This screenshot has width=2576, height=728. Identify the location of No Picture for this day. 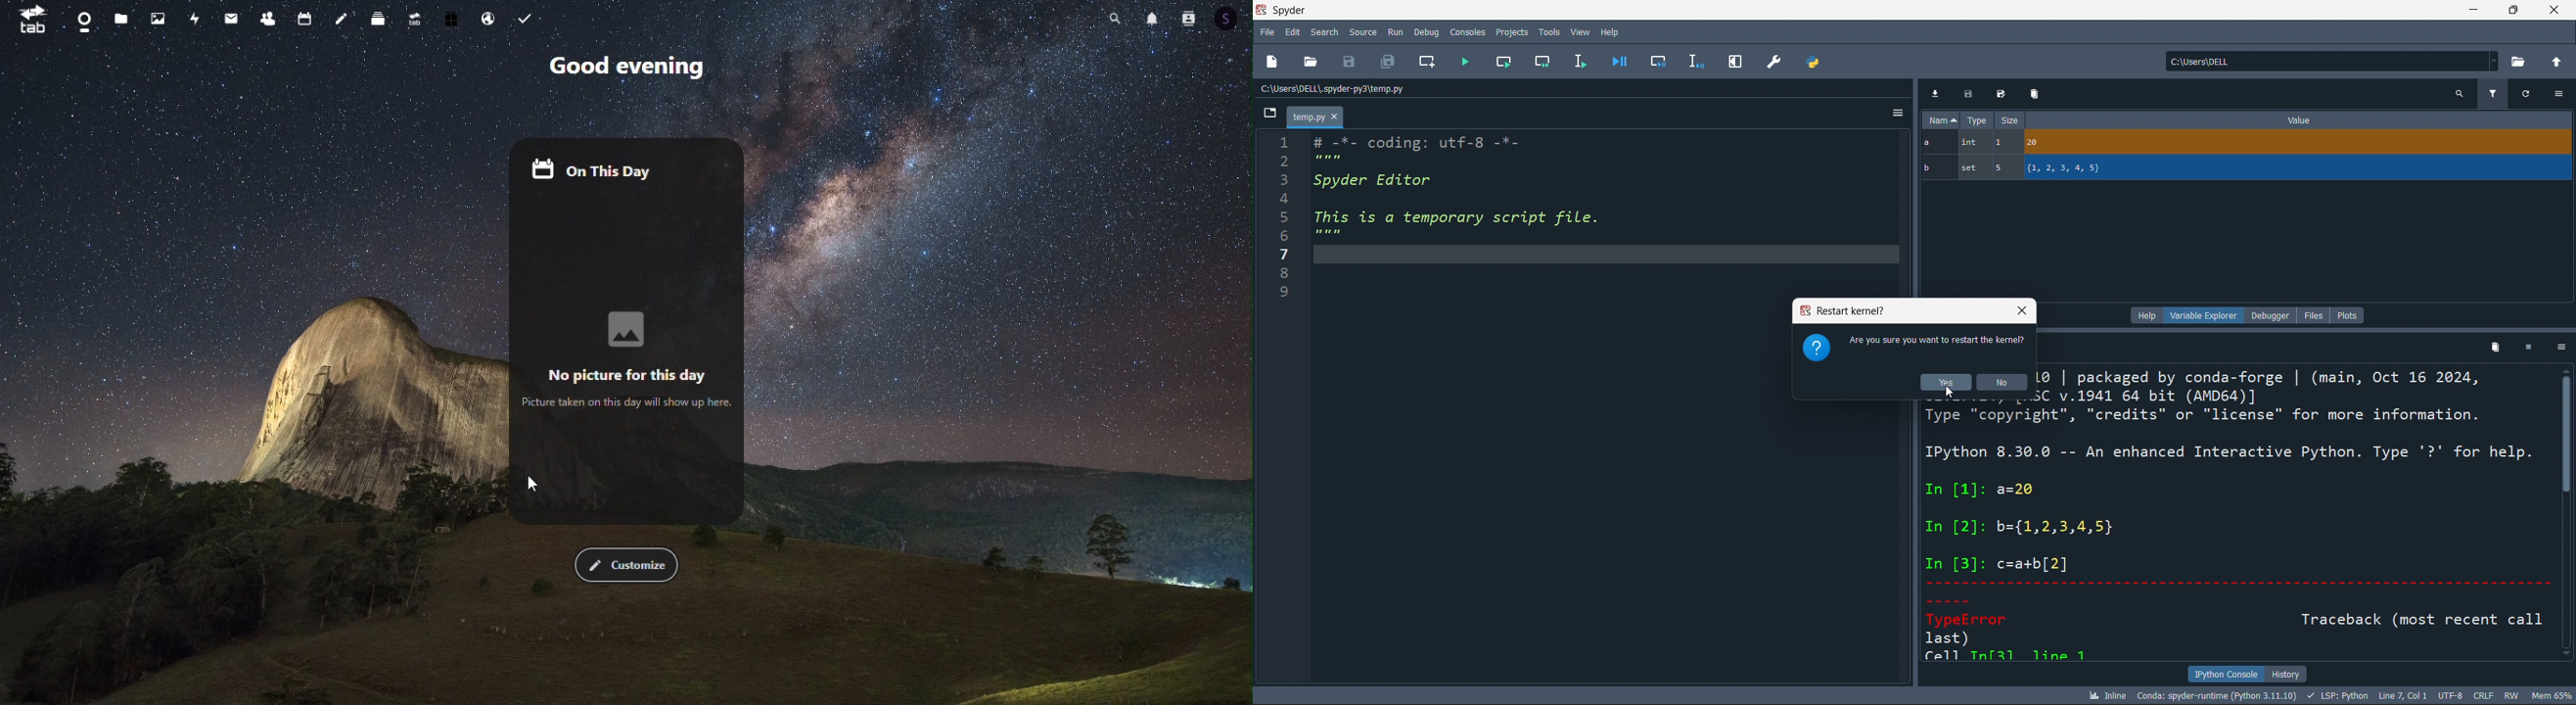
(626, 359).